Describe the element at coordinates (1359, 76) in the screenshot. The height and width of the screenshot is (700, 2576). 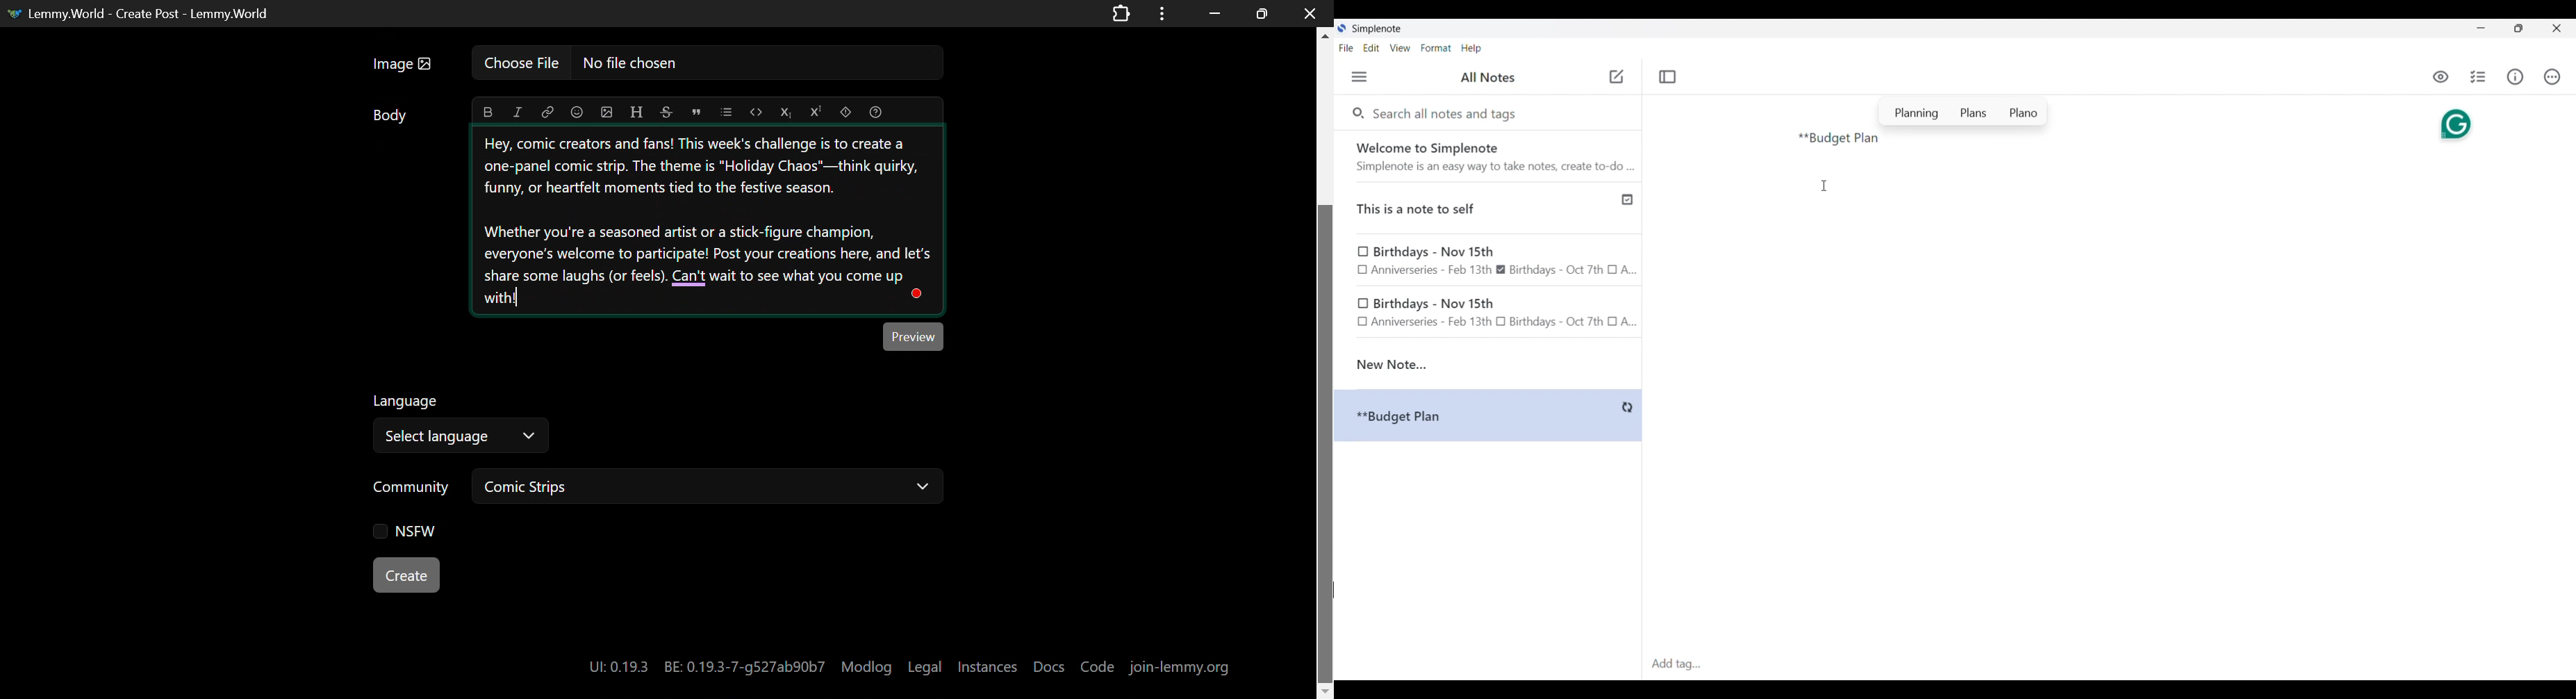
I see `Menu` at that location.